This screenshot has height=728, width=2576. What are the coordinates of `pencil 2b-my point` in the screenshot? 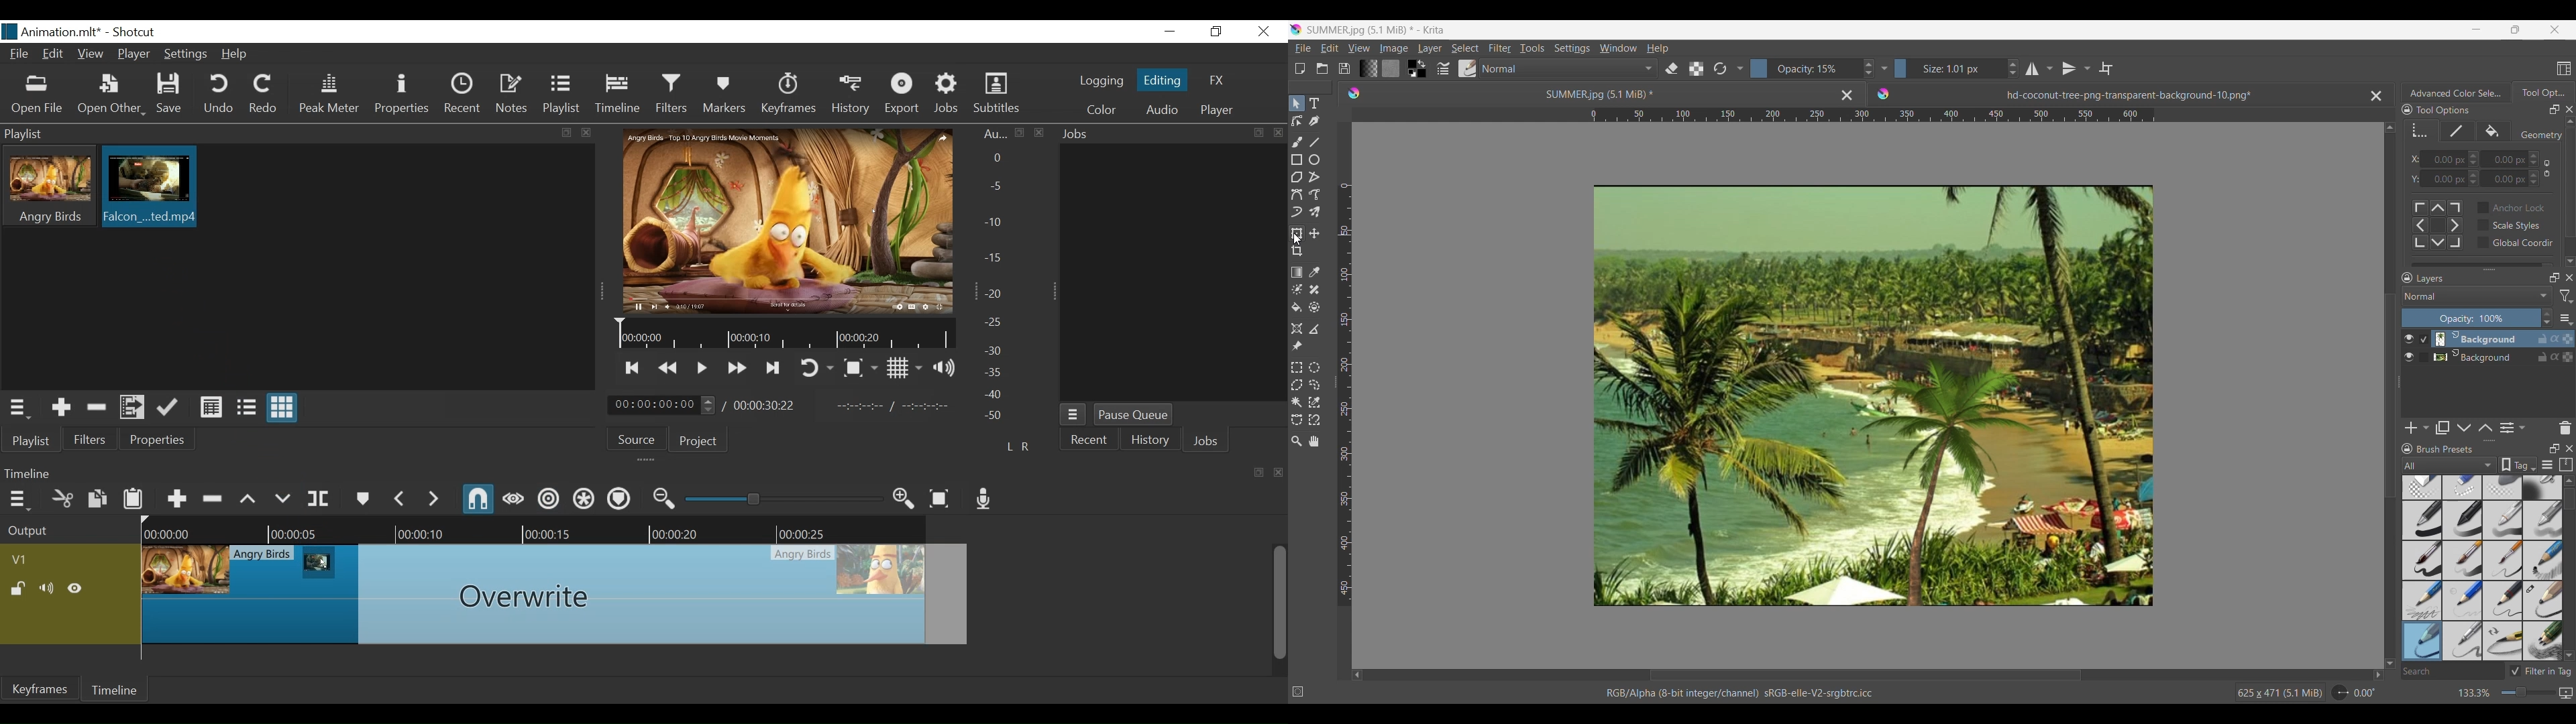 It's located at (2420, 599).